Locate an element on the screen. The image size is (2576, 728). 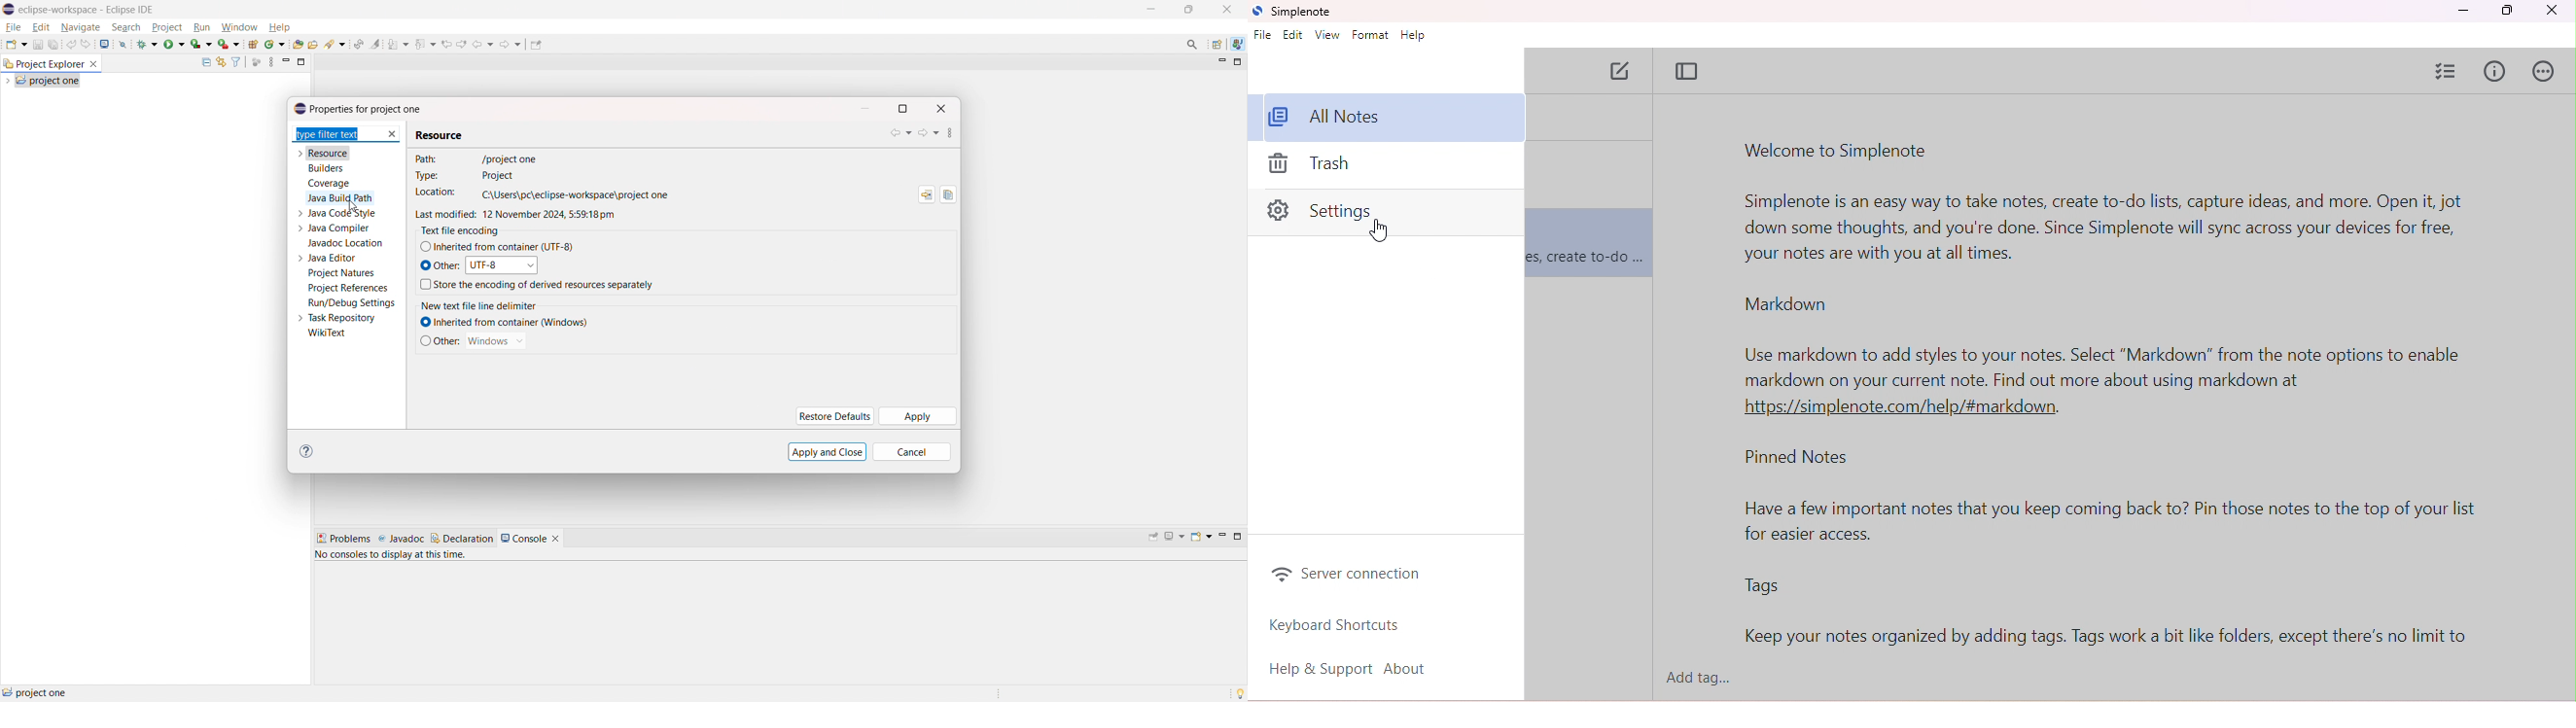
info is located at coordinates (2496, 73).